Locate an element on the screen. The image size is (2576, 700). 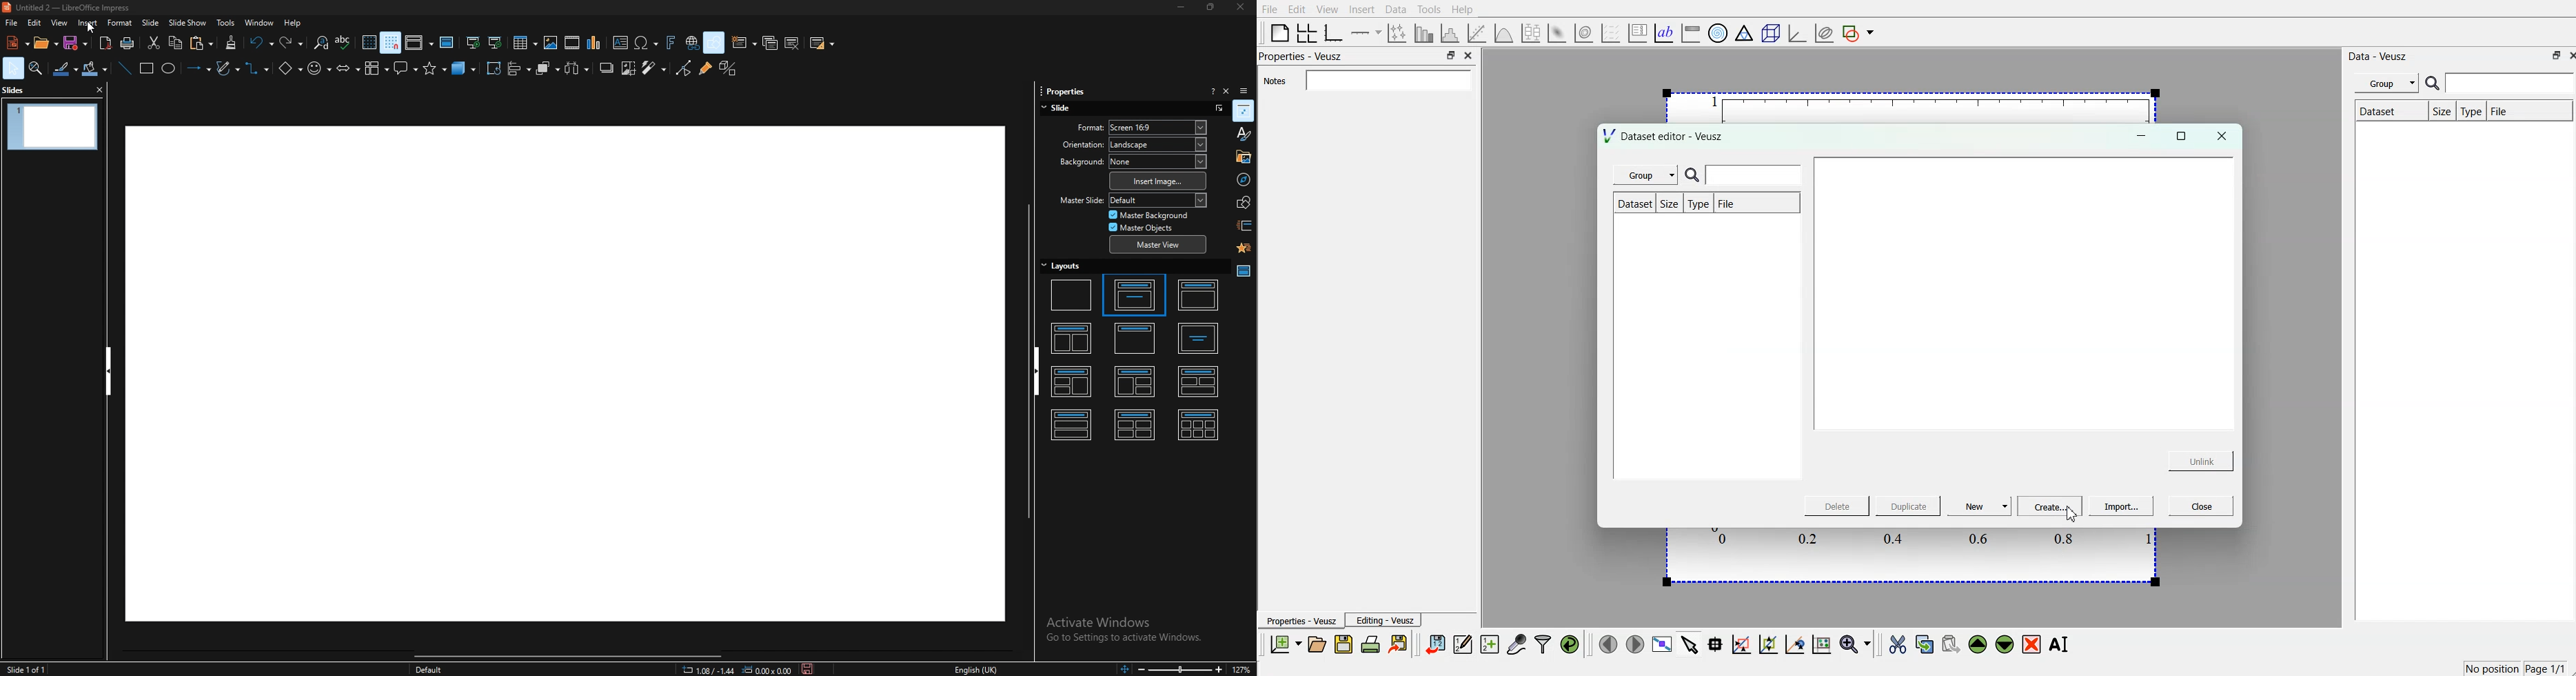
dimension 0.00 x 0.00 is located at coordinates (767, 669).